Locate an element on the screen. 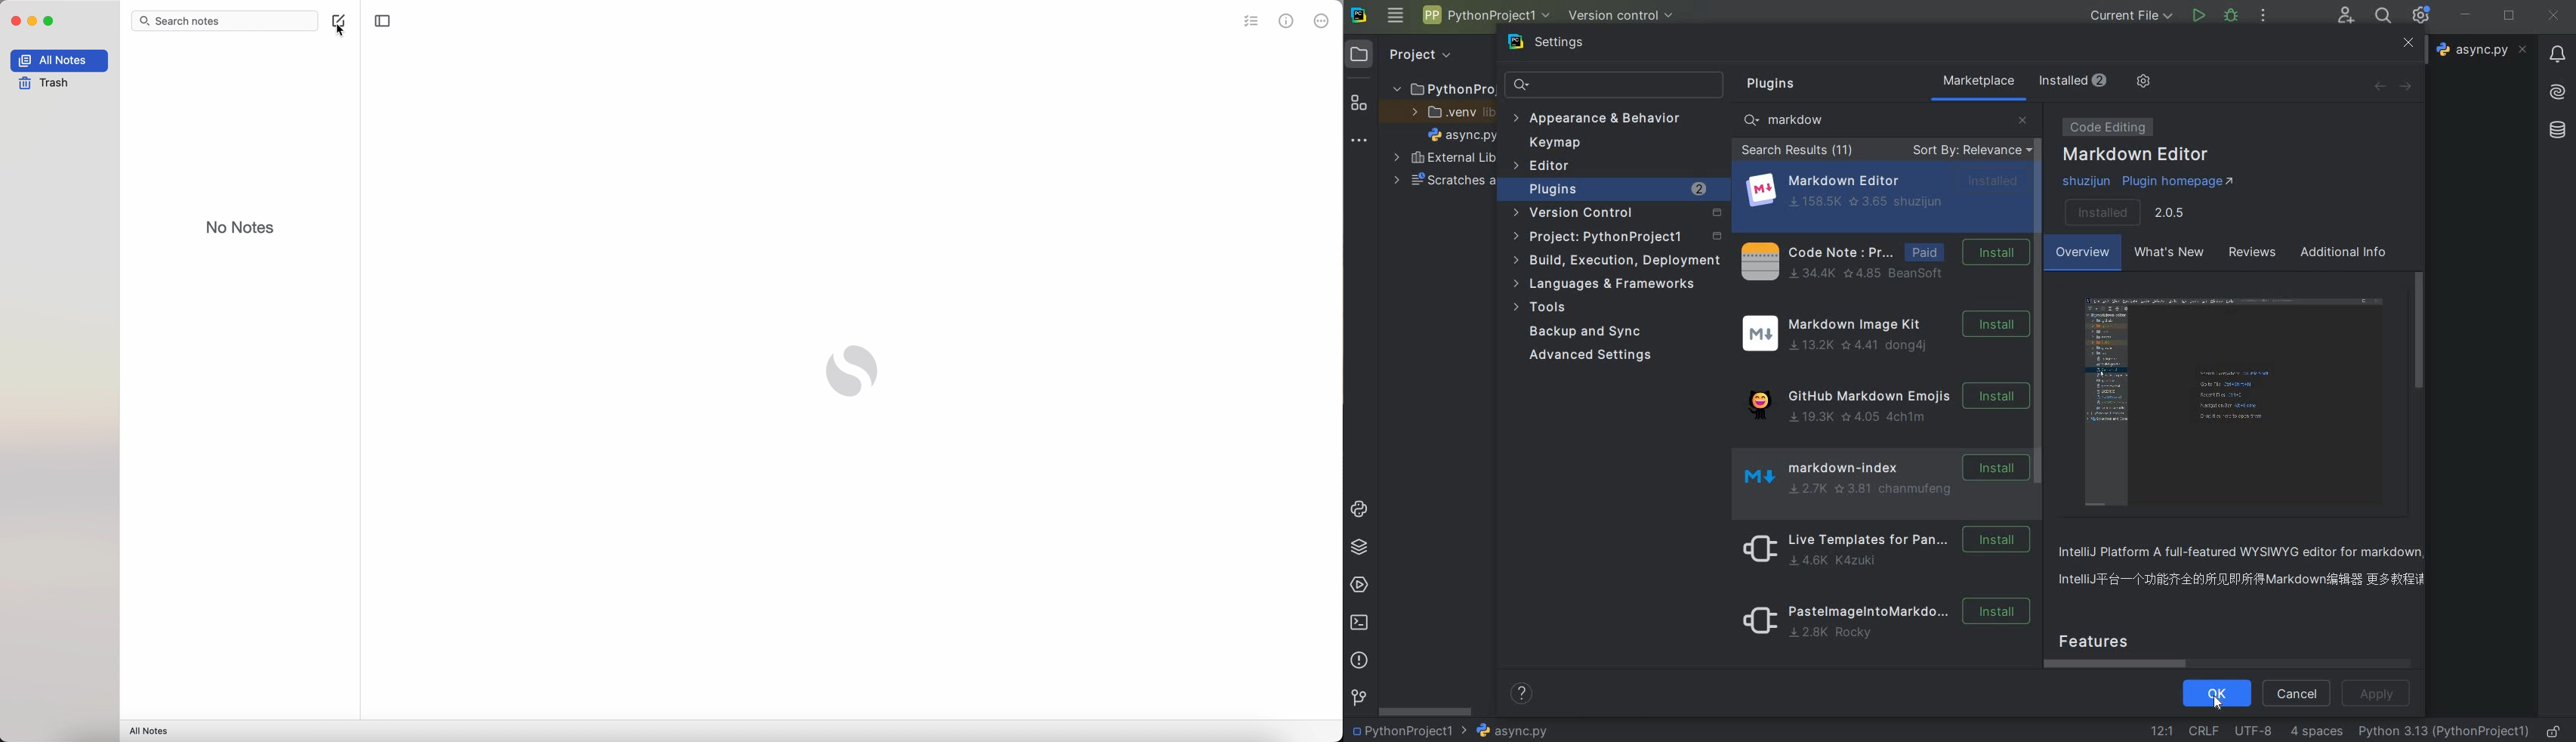  scrollbar is located at coordinates (2121, 663).